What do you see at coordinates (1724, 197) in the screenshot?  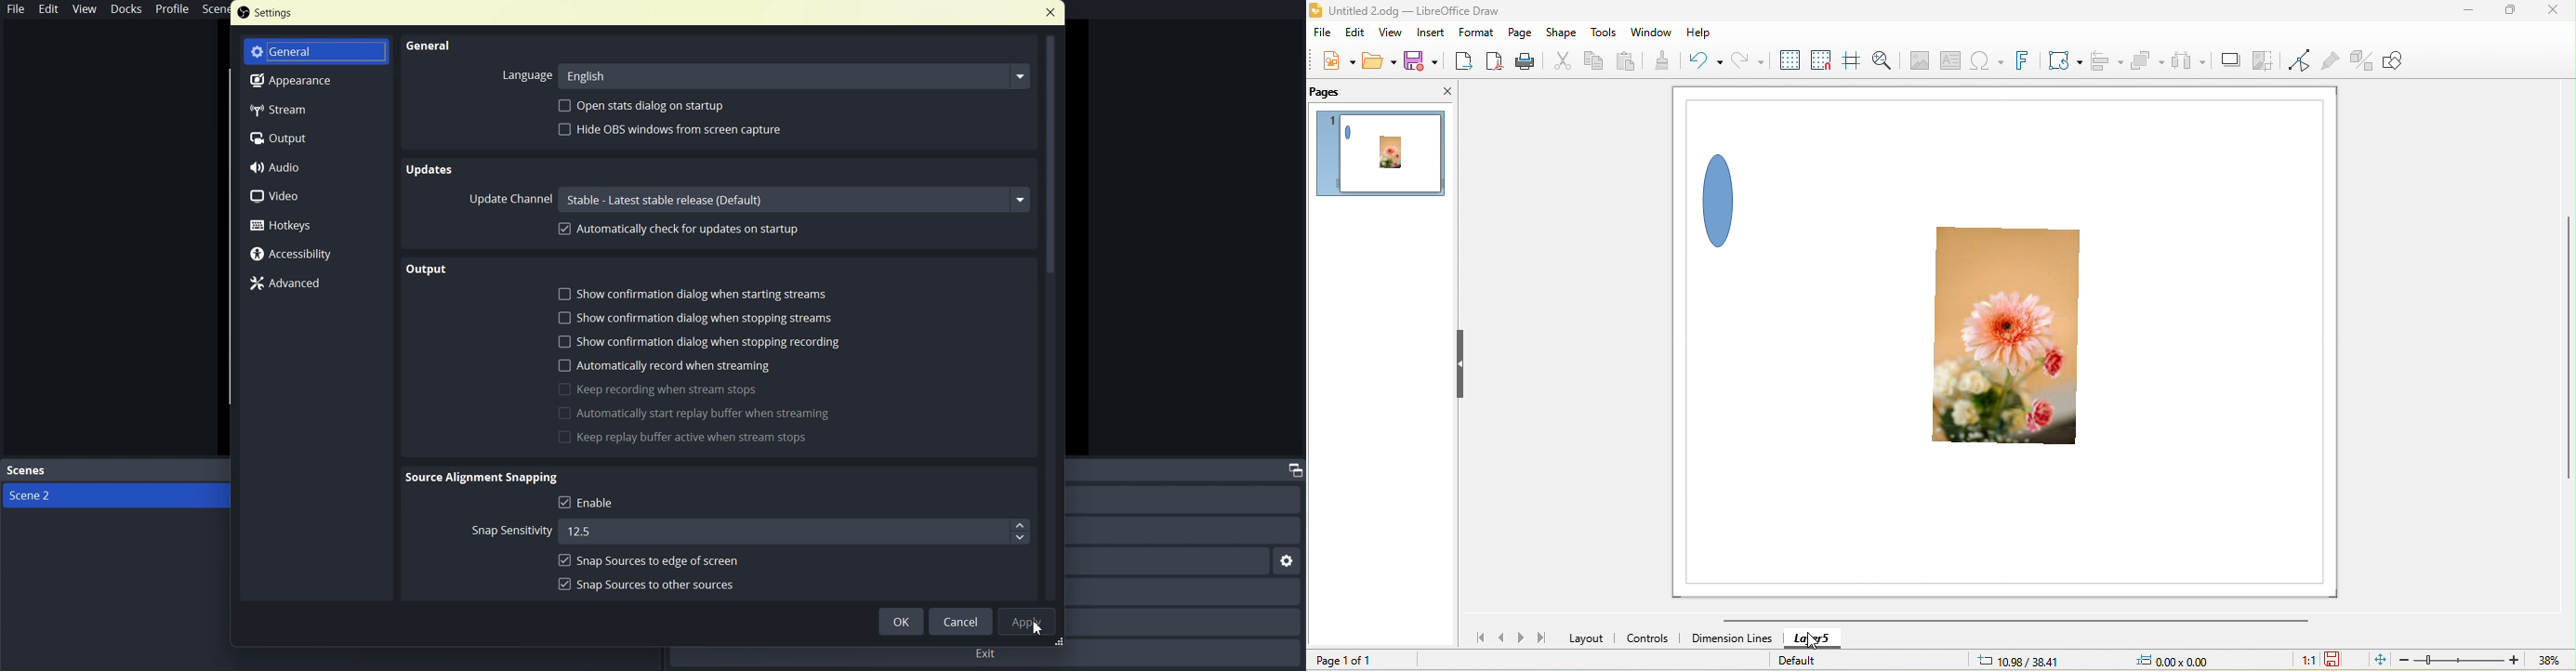 I see `shape` at bounding box center [1724, 197].